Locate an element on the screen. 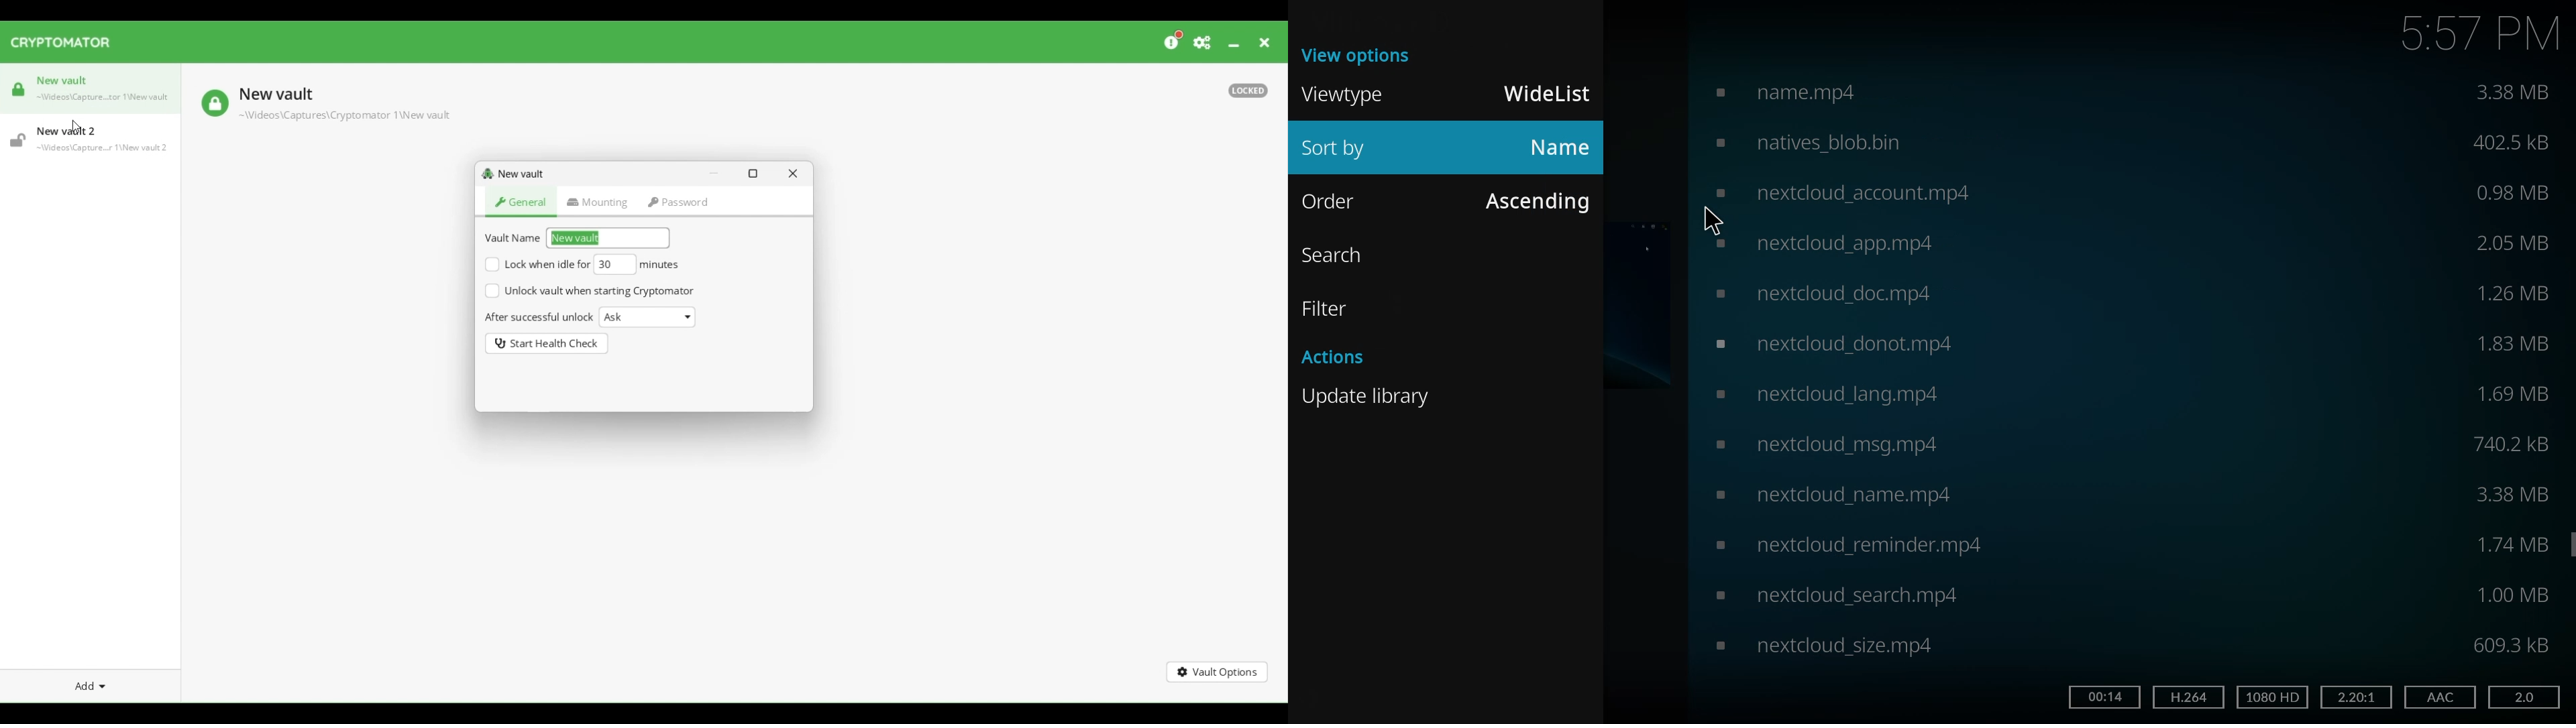 The width and height of the screenshot is (2576, 728). Vault 2 is located at coordinates (90, 139).